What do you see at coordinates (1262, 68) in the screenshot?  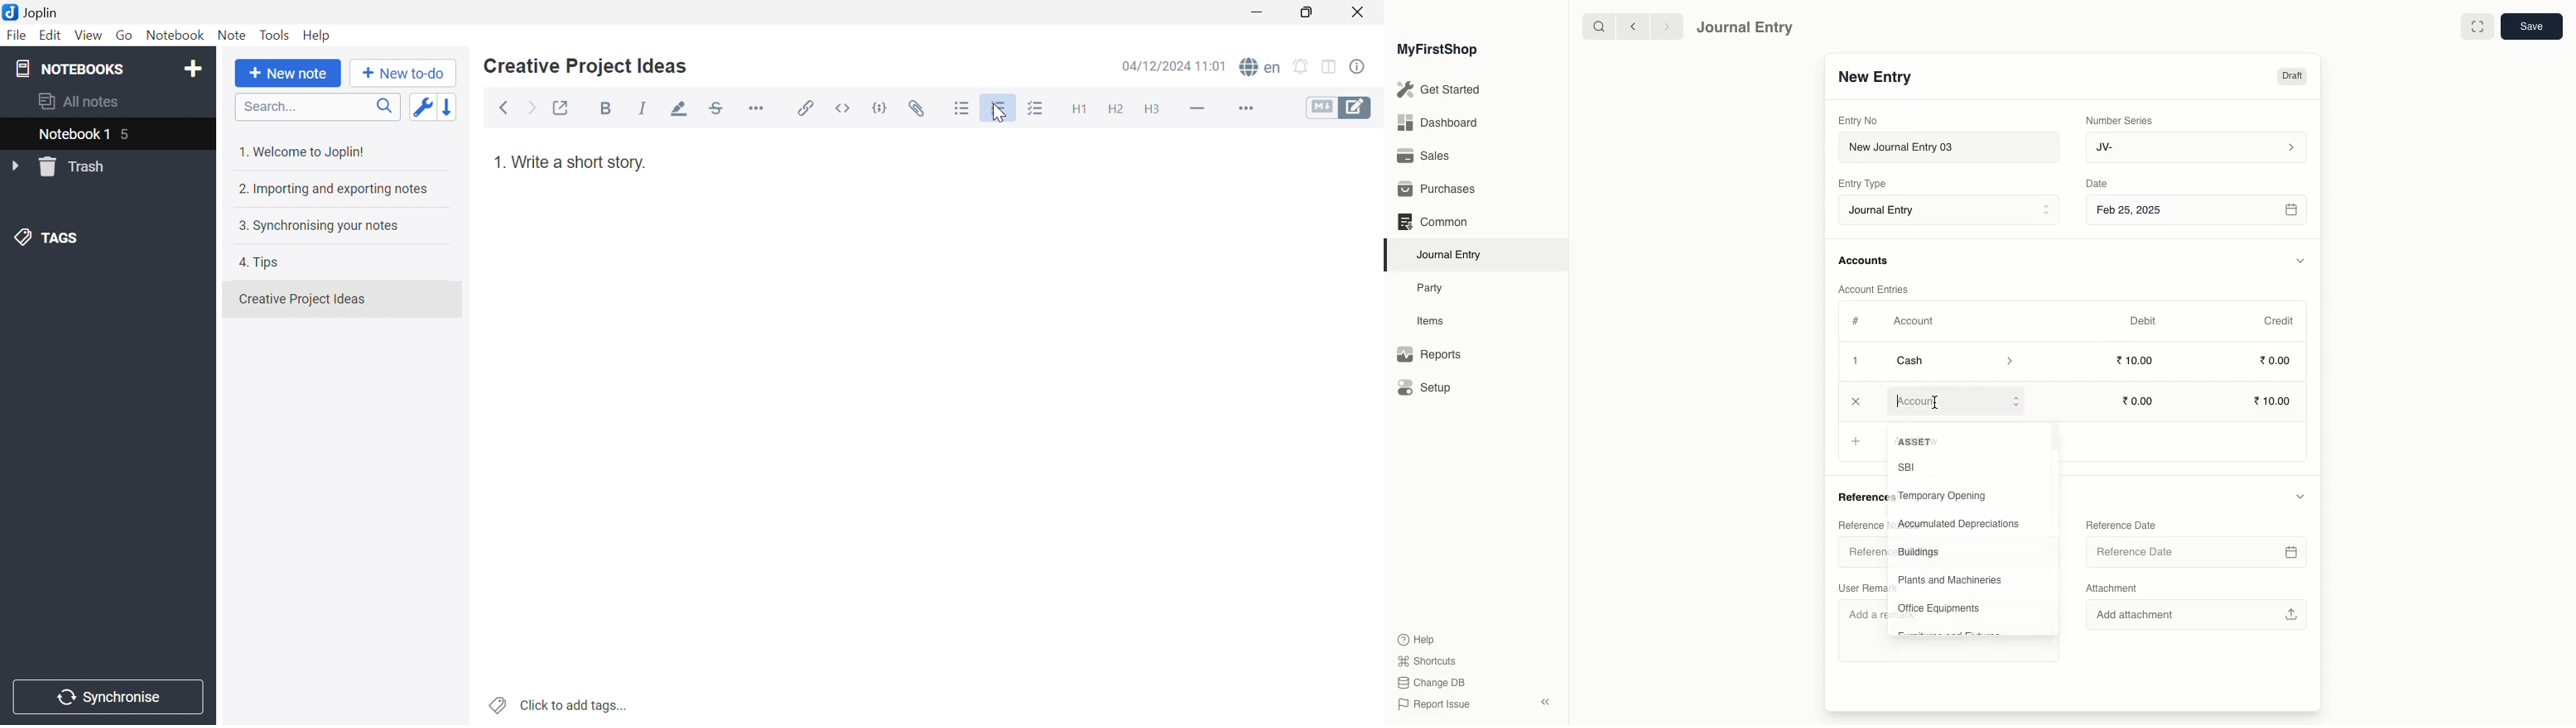 I see `Spell check` at bounding box center [1262, 68].